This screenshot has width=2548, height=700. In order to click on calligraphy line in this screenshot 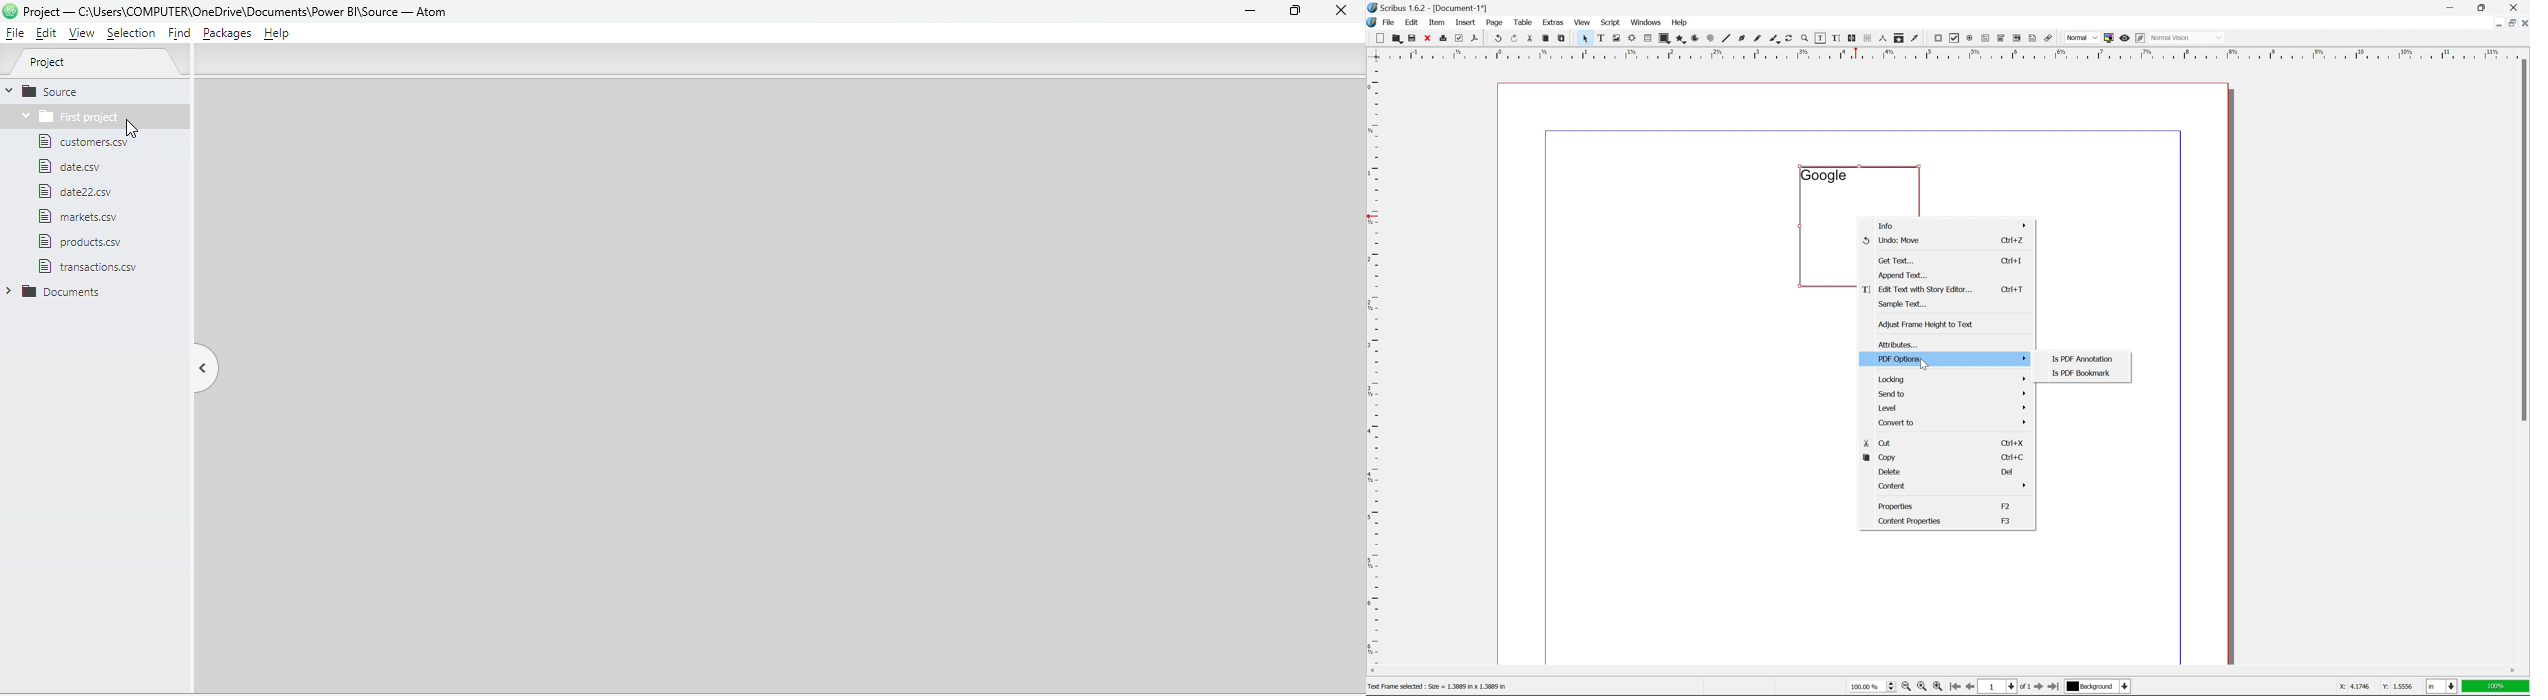, I will do `click(1775, 38)`.